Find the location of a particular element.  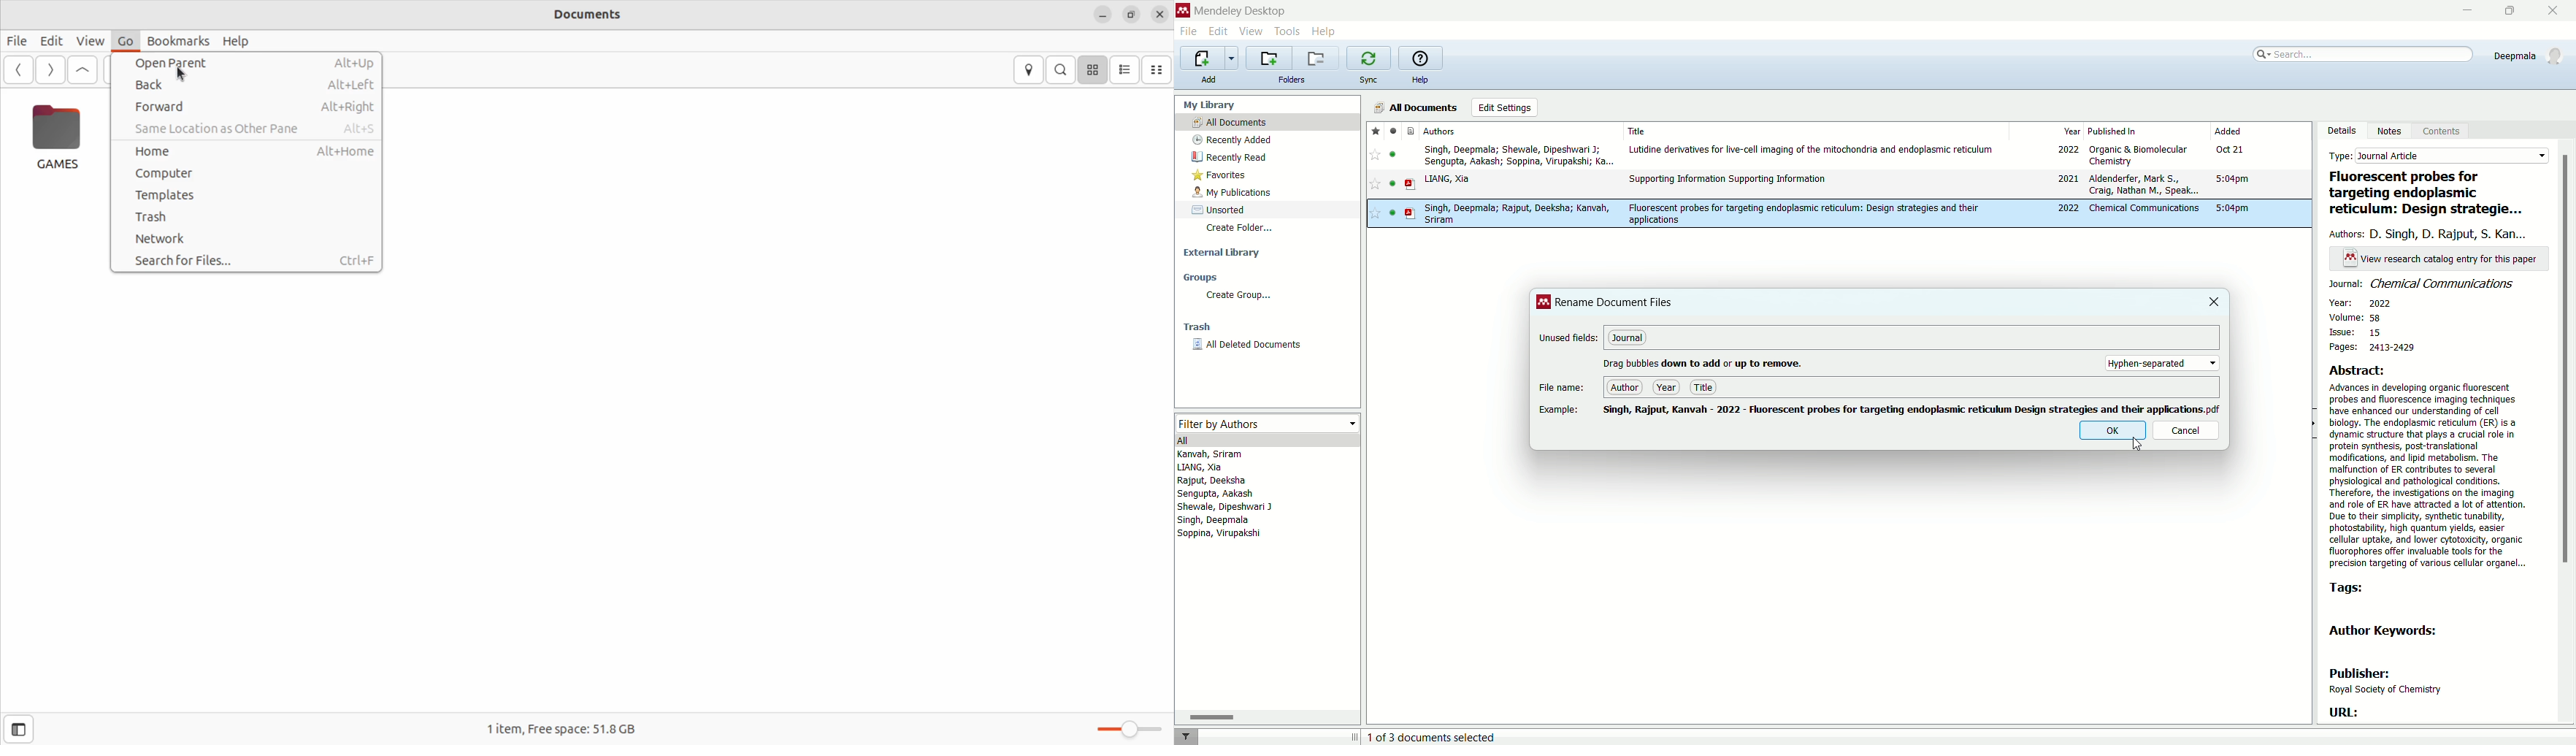

Horizontal scroll bar is located at coordinates (1268, 717).